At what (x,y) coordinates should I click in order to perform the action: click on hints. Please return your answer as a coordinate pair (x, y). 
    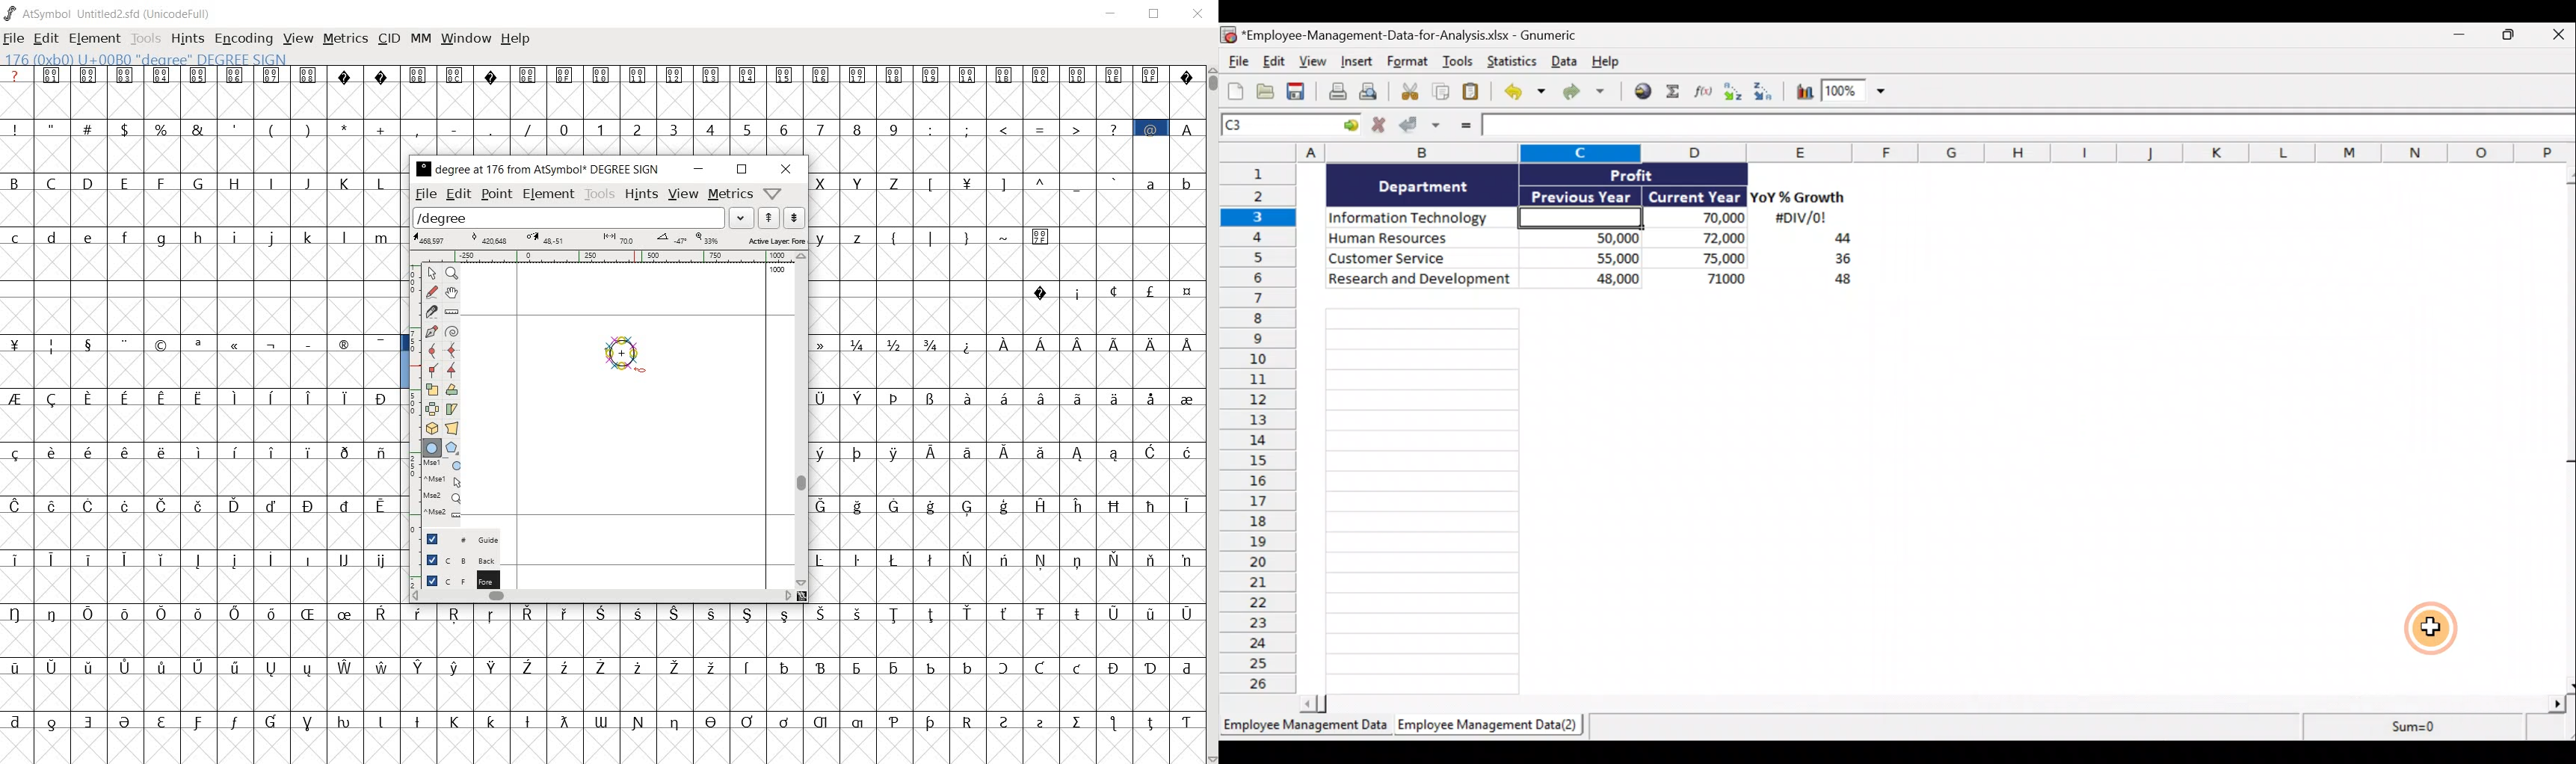
    Looking at the image, I should click on (641, 194).